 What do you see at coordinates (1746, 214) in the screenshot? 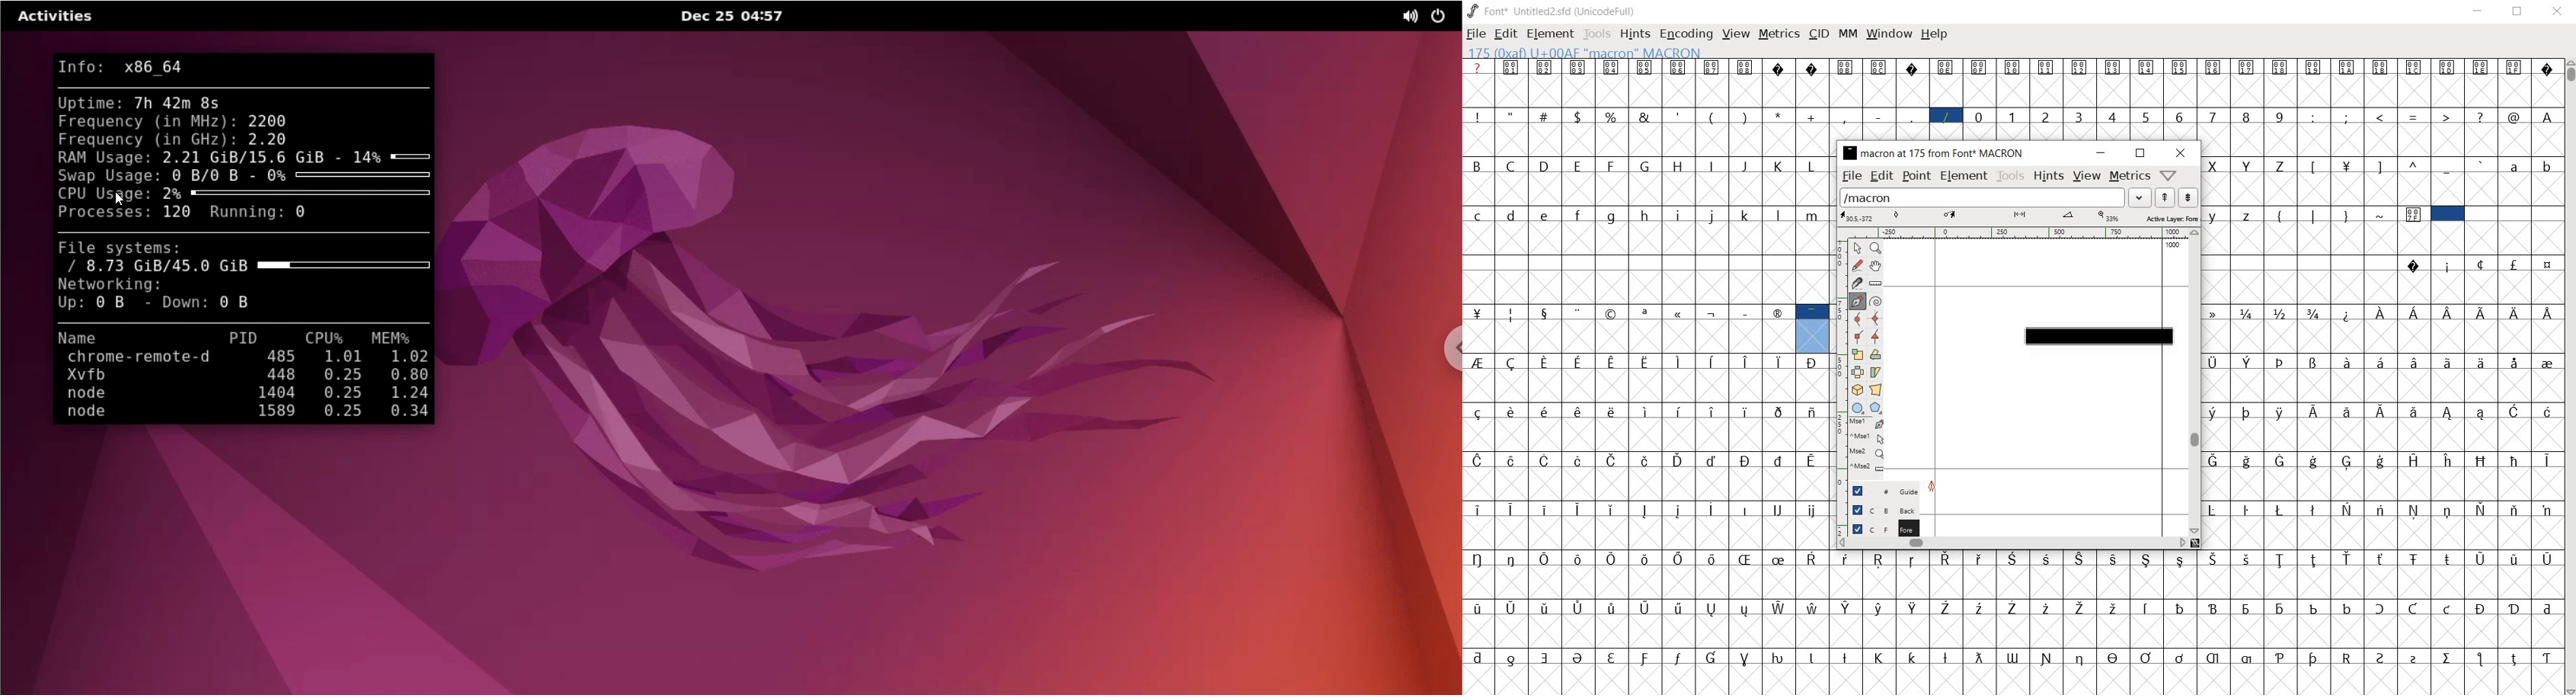
I see `k` at bounding box center [1746, 214].